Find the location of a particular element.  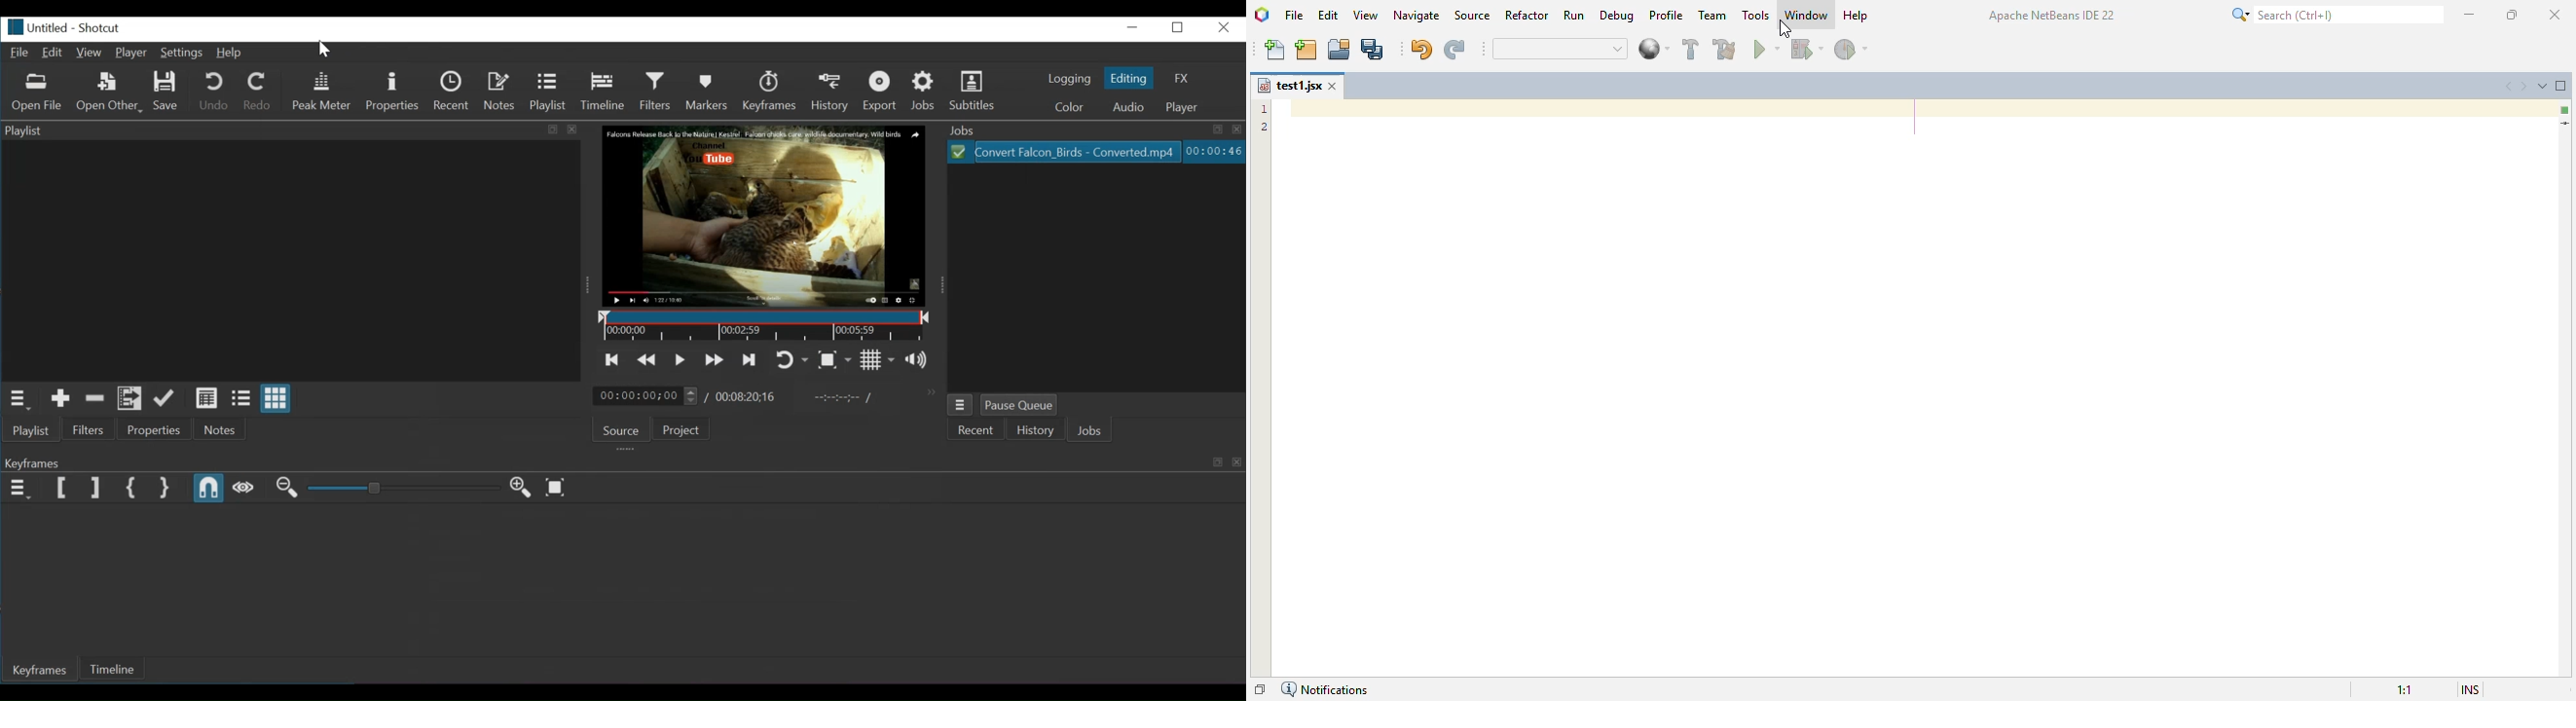

Notes is located at coordinates (500, 91).